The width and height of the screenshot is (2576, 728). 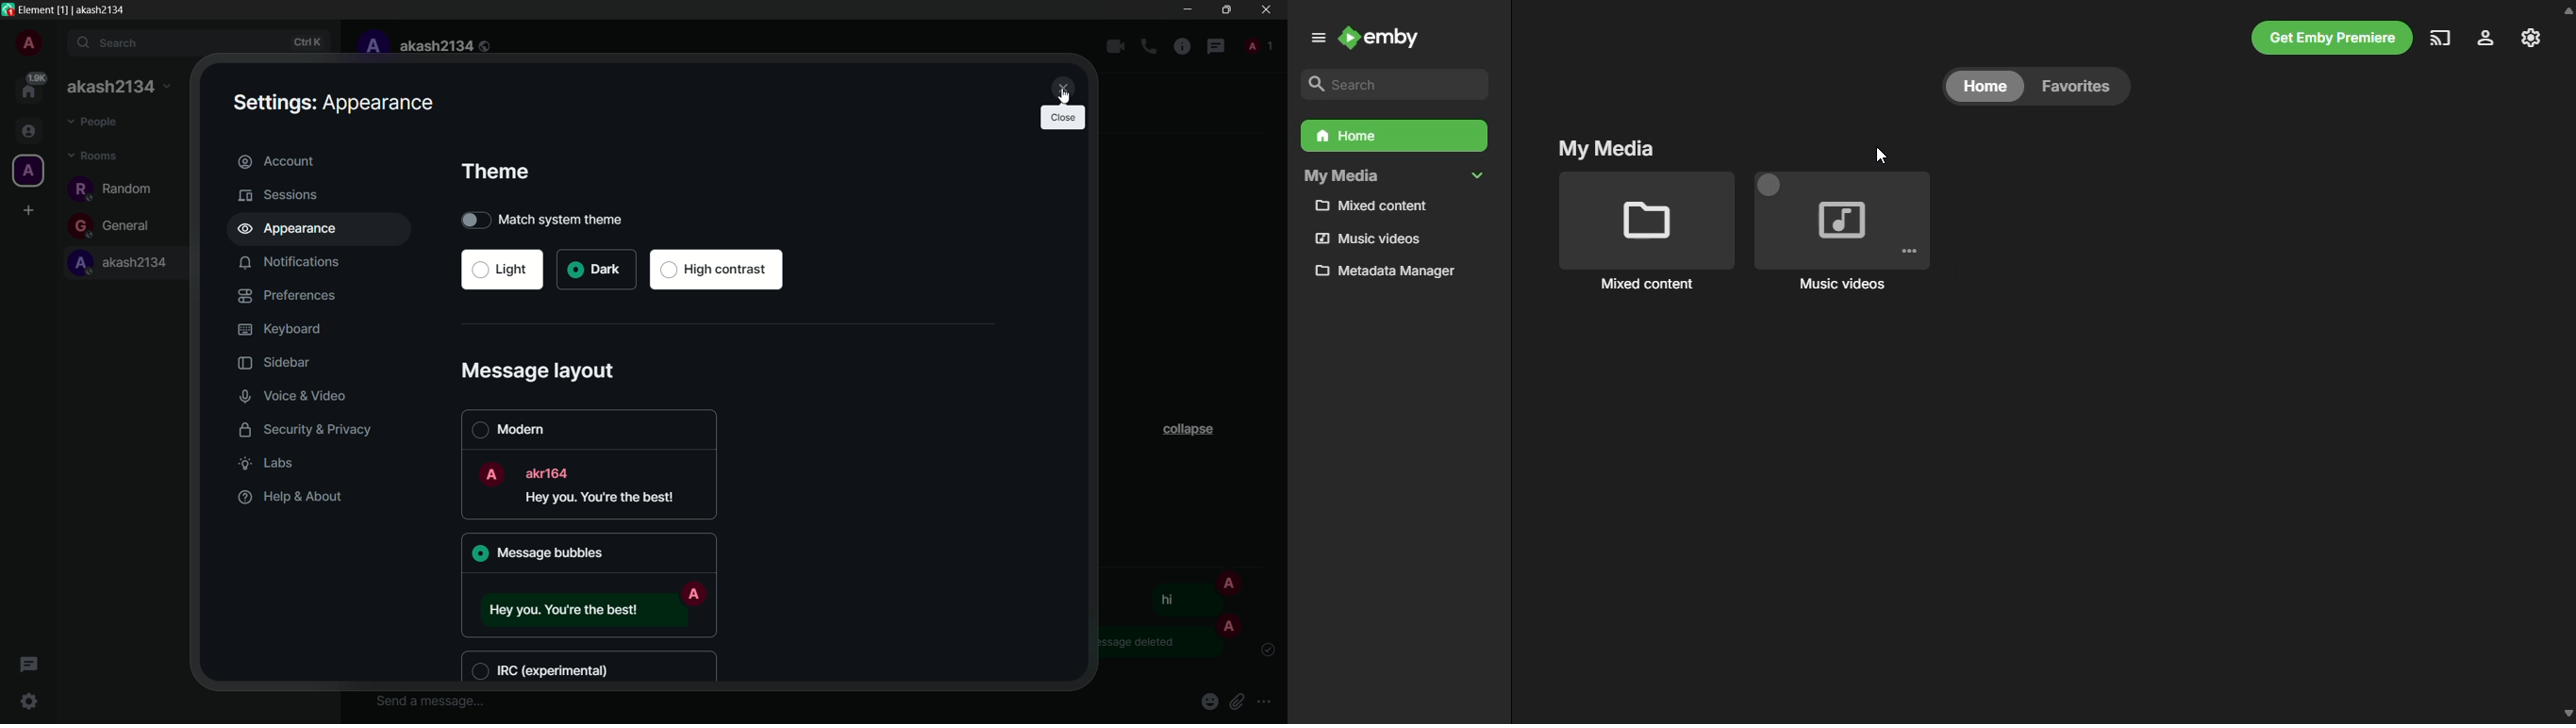 I want to click on applied, so click(x=482, y=555).